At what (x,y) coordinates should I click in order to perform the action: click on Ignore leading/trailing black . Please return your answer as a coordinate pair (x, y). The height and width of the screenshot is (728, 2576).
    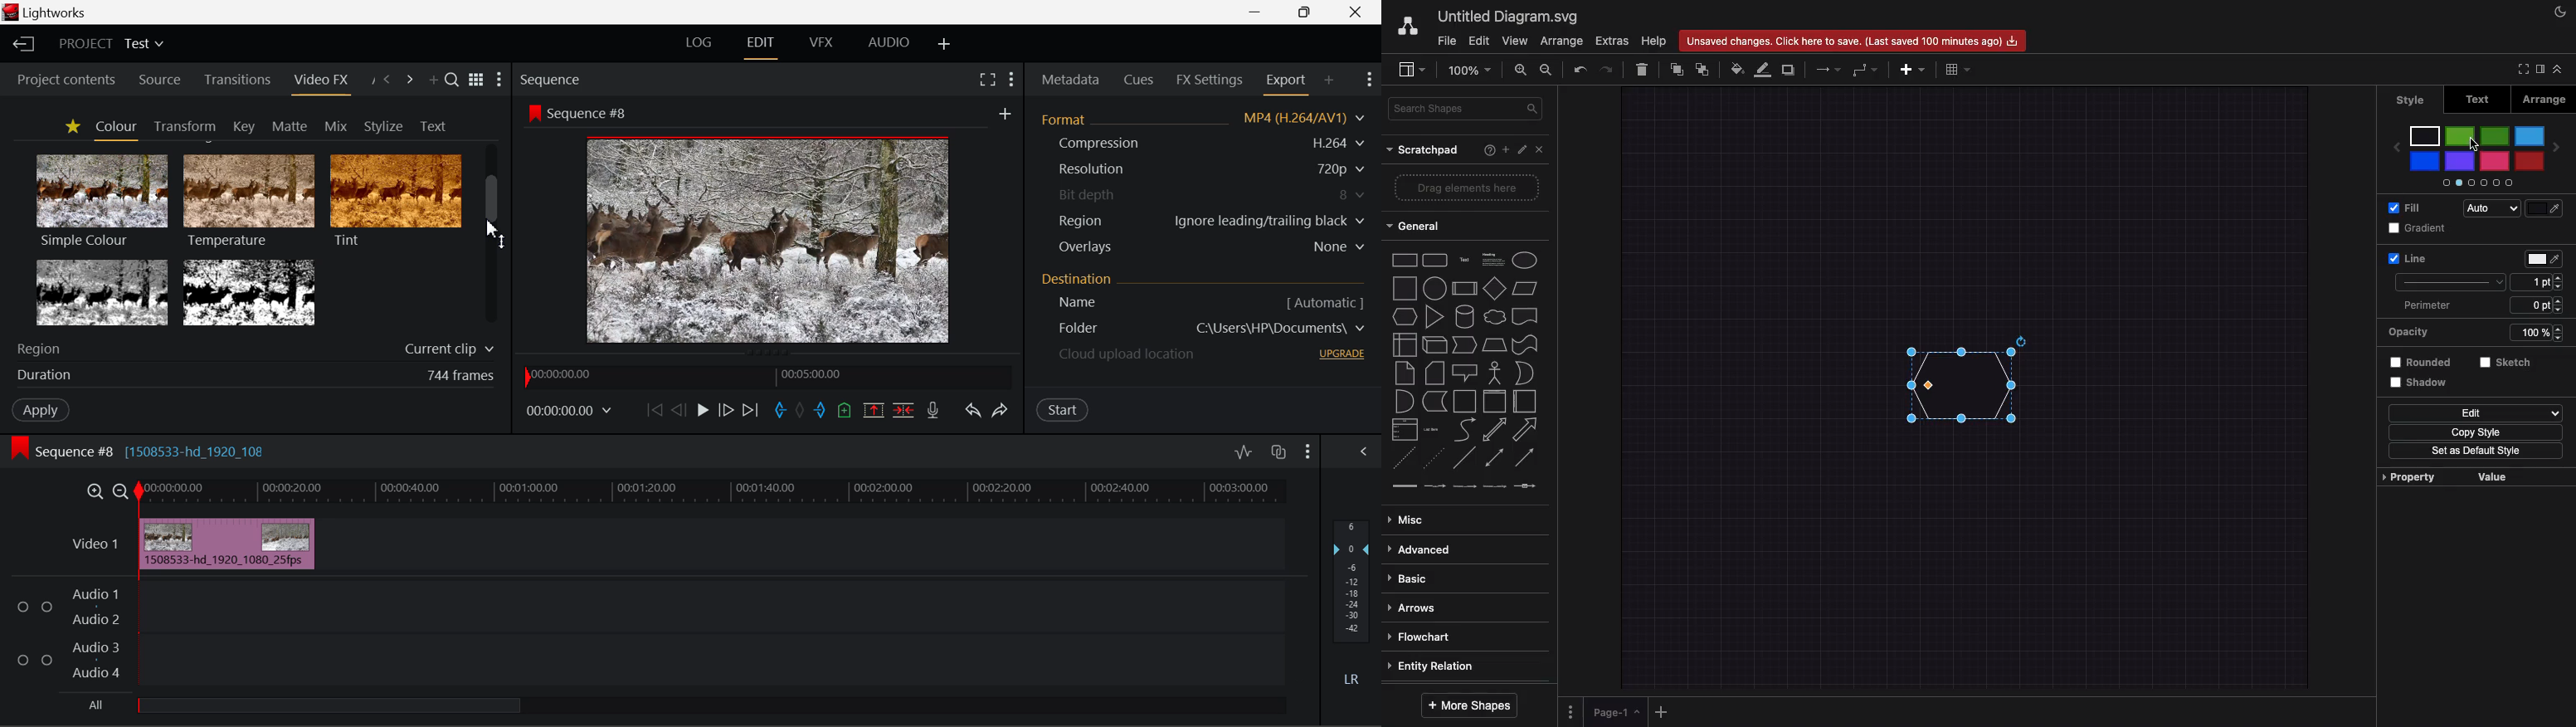
    Looking at the image, I should click on (1269, 221).